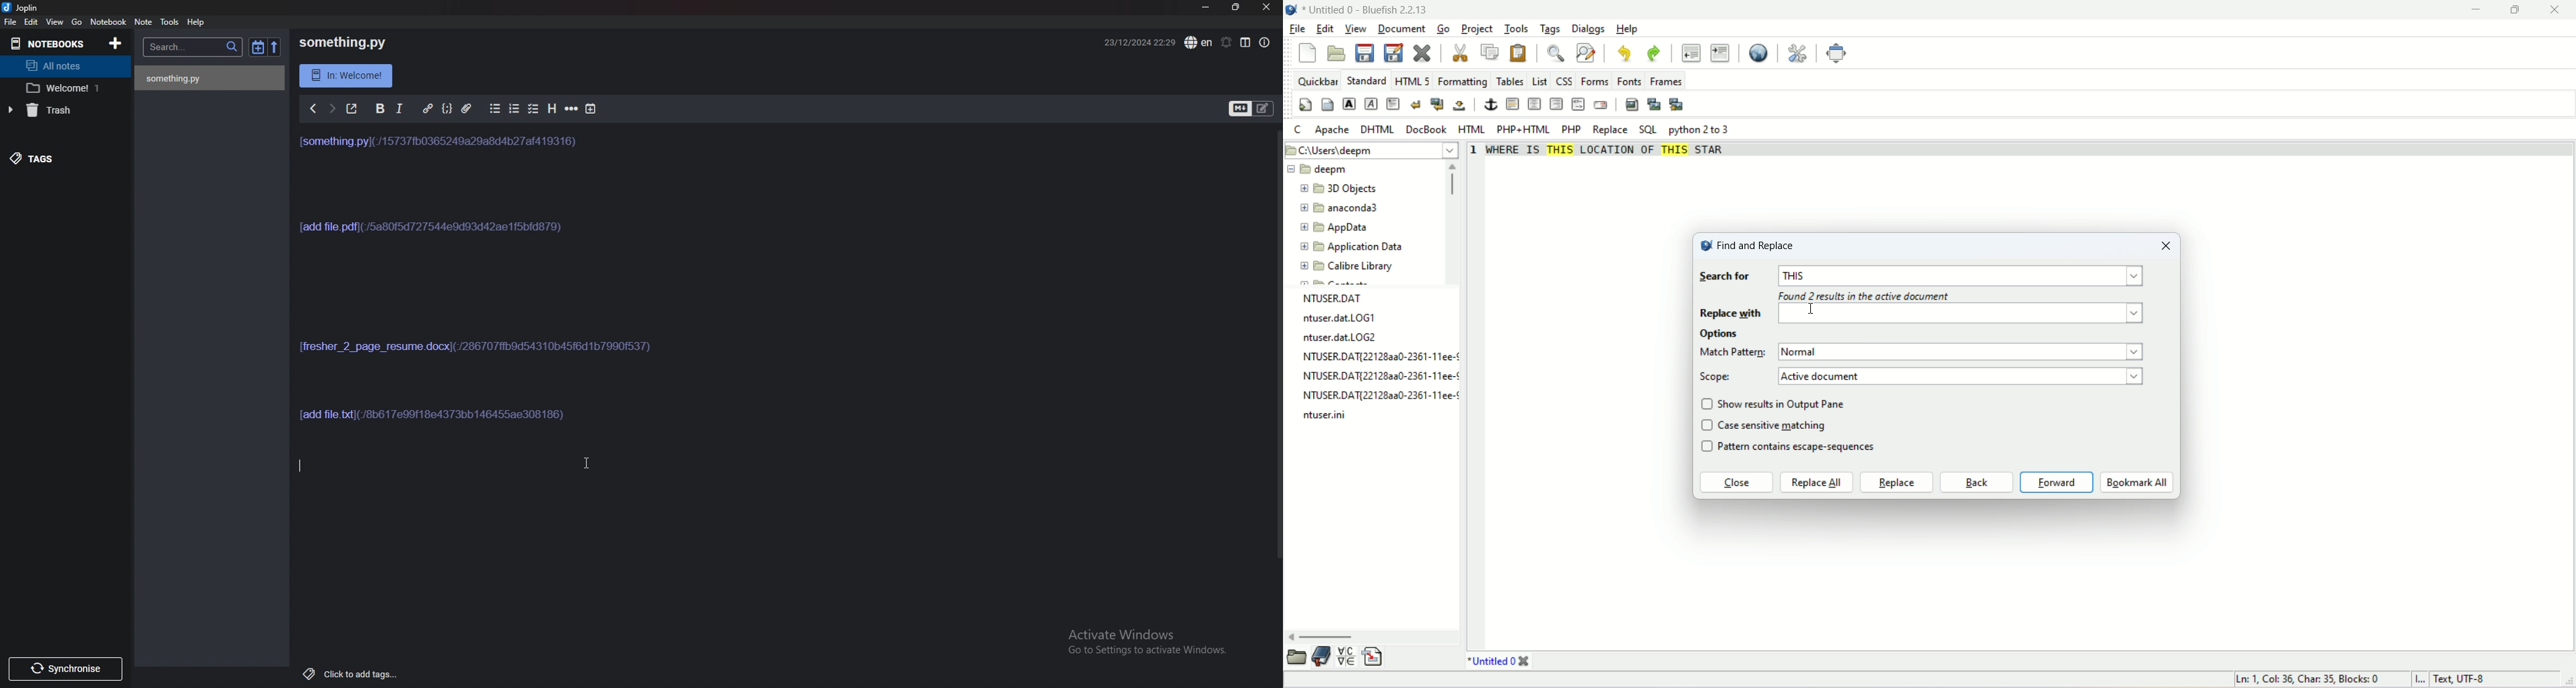 This screenshot has height=700, width=2576. Describe the element at coordinates (1623, 53) in the screenshot. I see `undo` at that location.